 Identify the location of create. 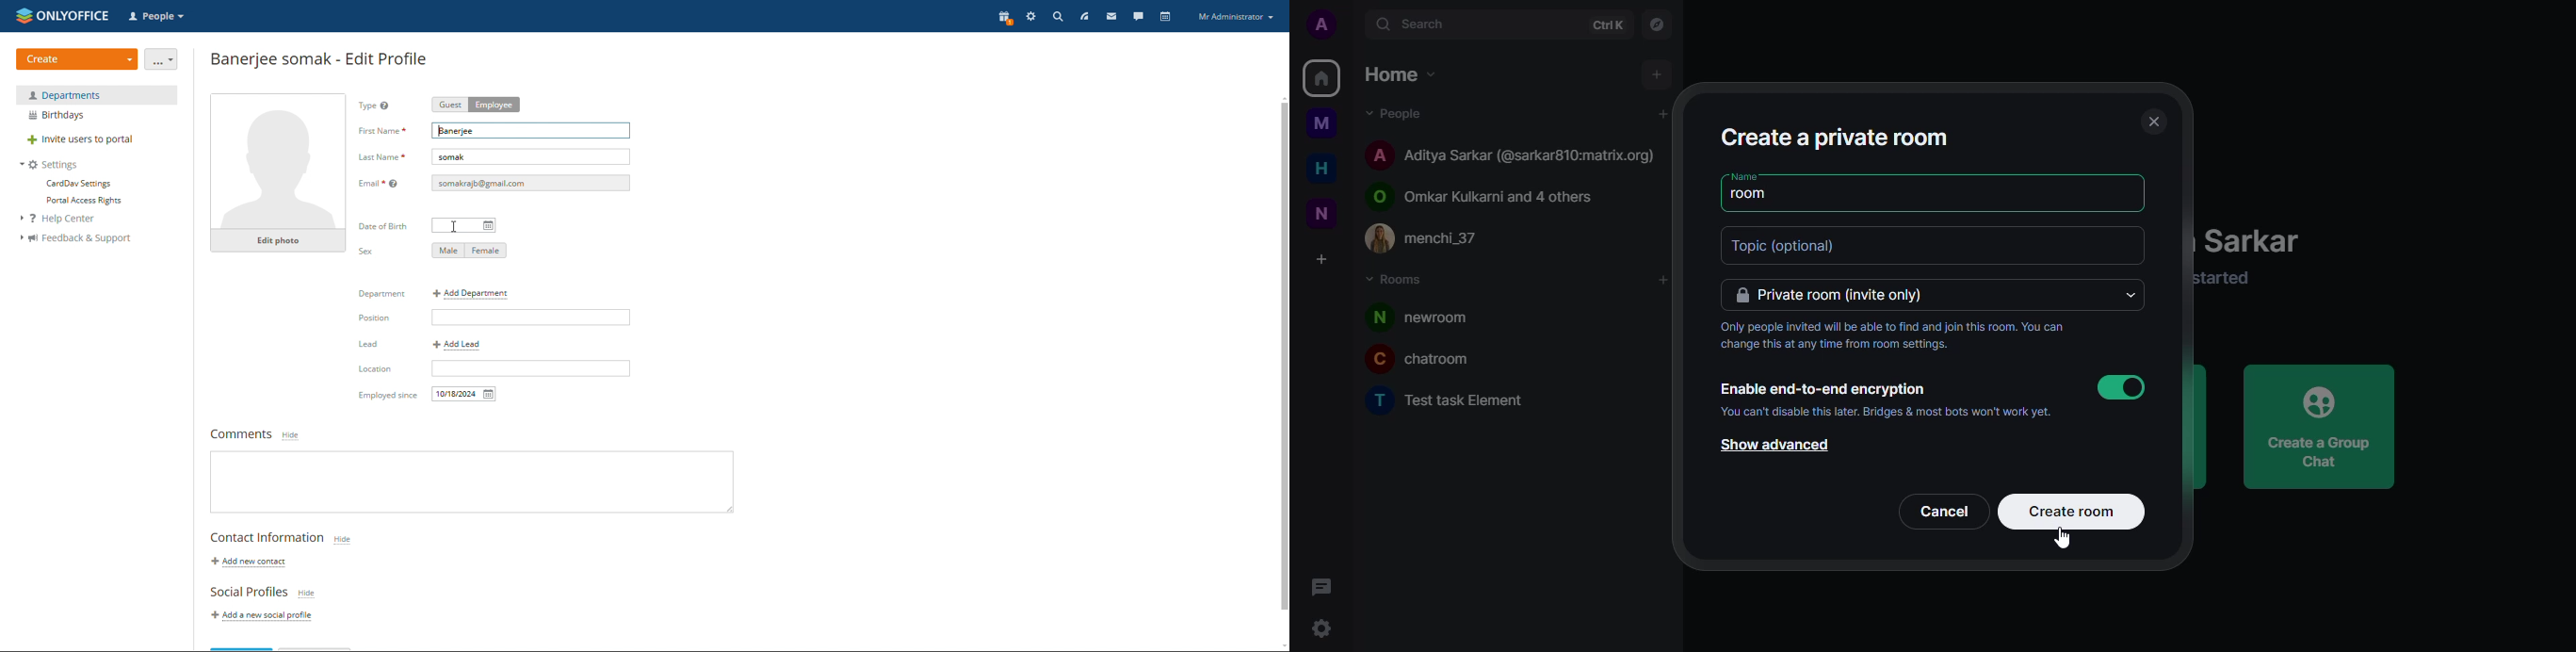
(77, 59).